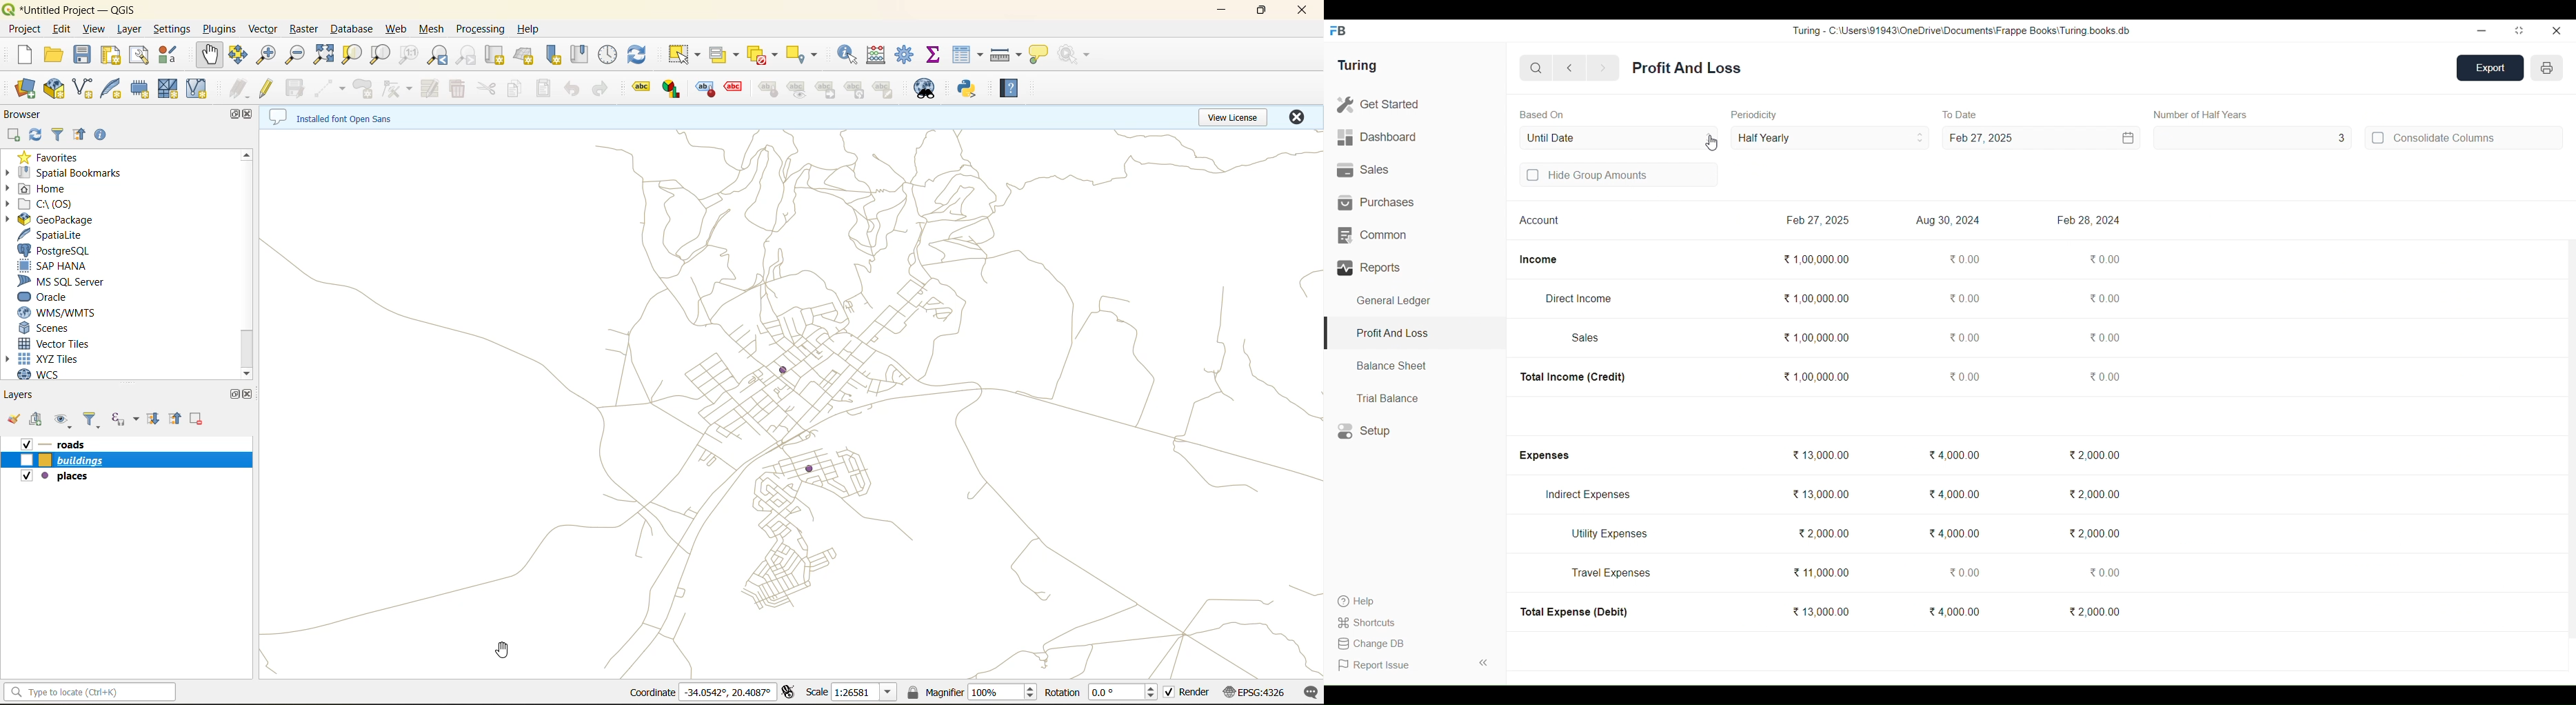 The width and height of the screenshot is (2576, 728). What do you see at coordinates (1570, 68) in the screenshot?
I see `Previous` at bounding box center [1570, 68].